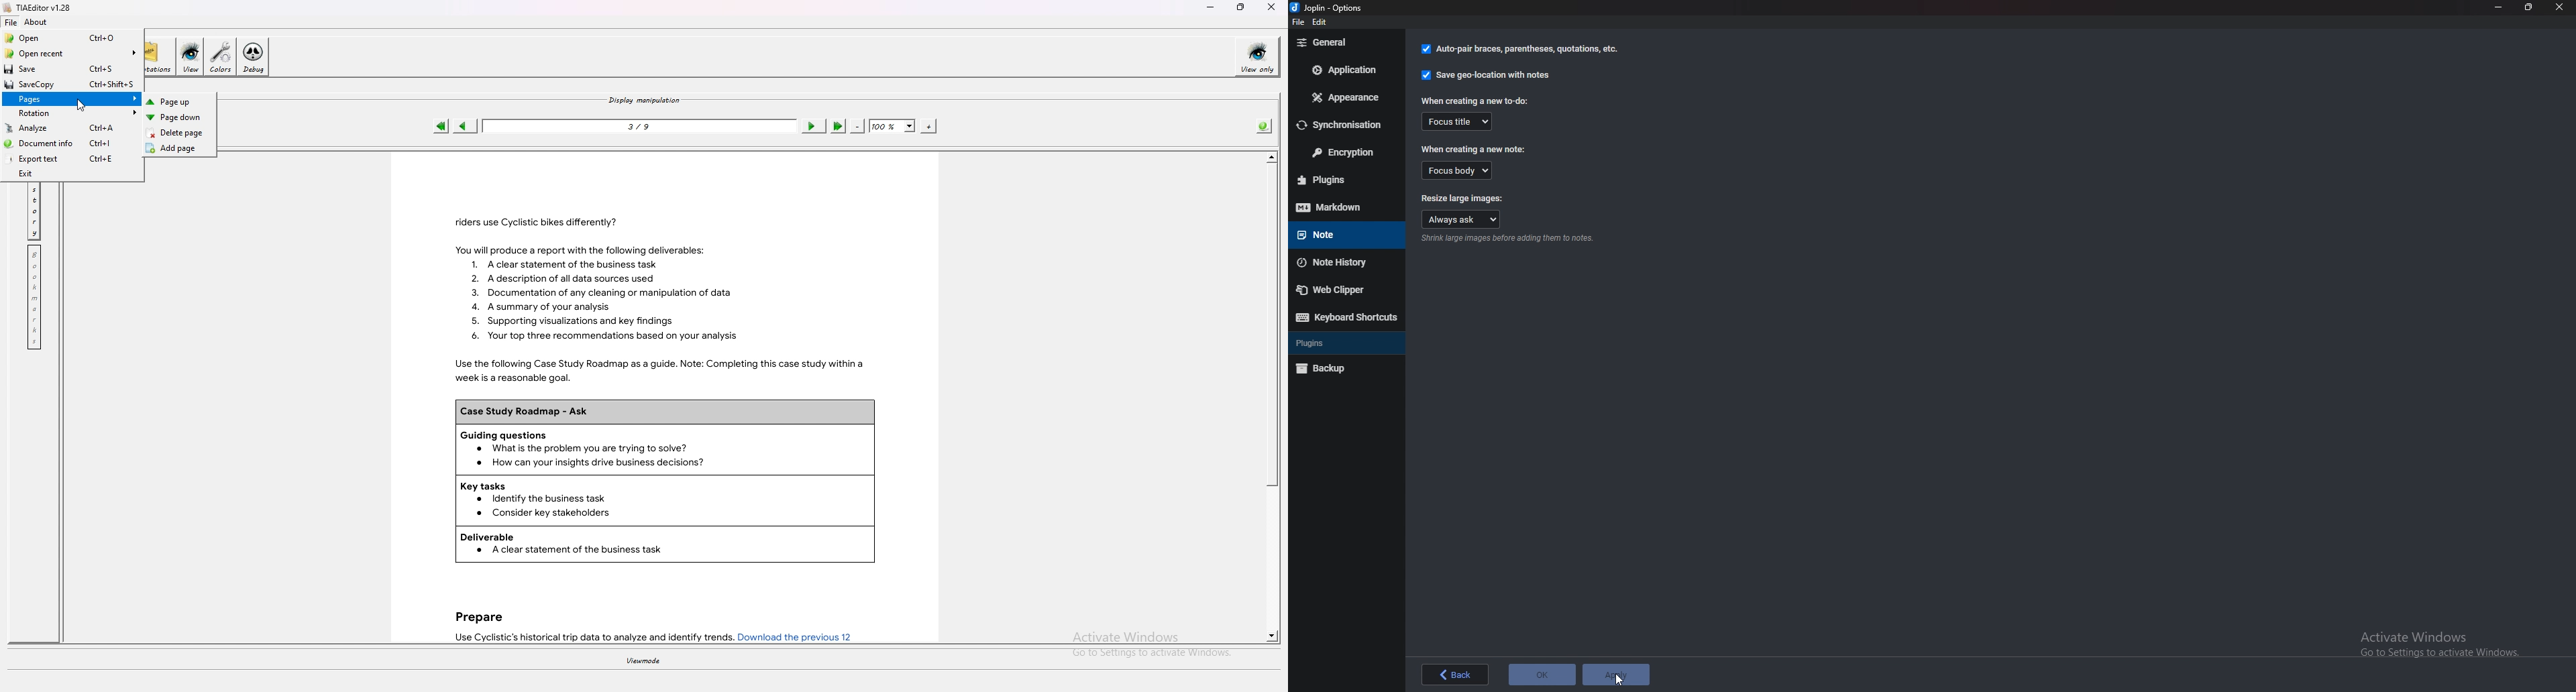  What do you see at coordinates (1477, 148) in the screenshot?
I see `When creating a new note` at bounding box center [1477, 148].